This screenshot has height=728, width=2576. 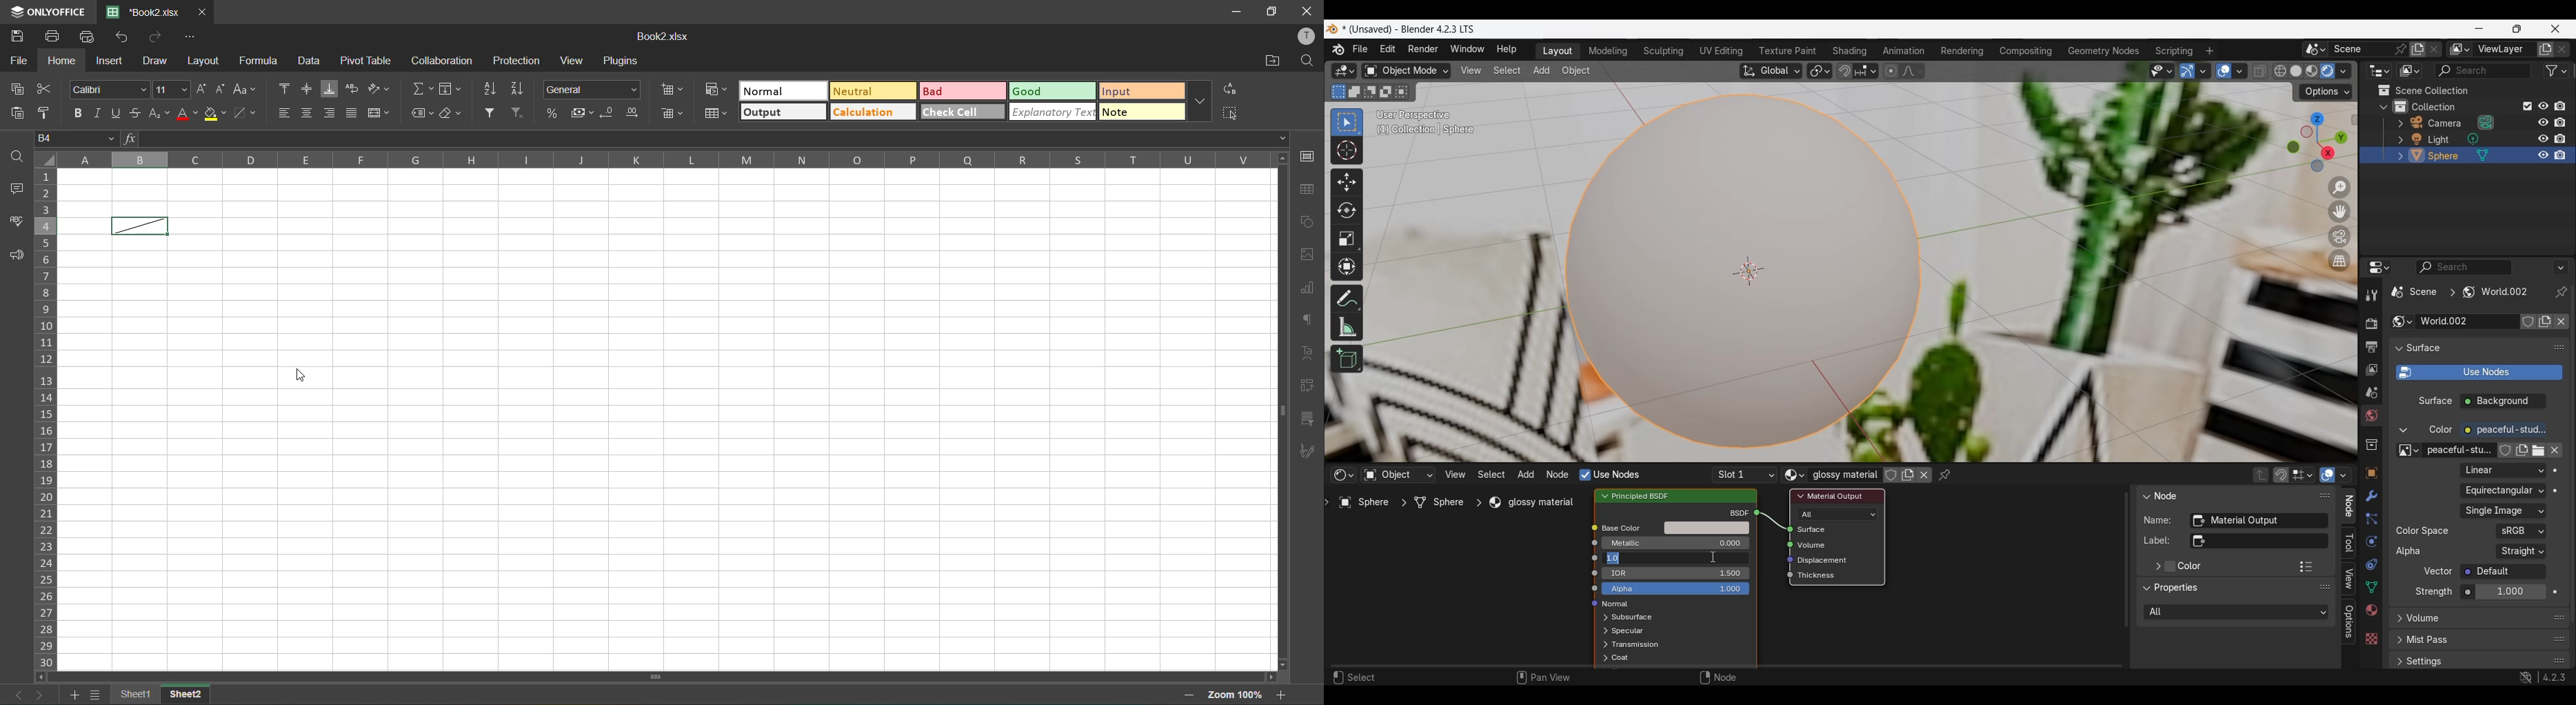 I want to click on delete cells, so click(x=672, y=115).